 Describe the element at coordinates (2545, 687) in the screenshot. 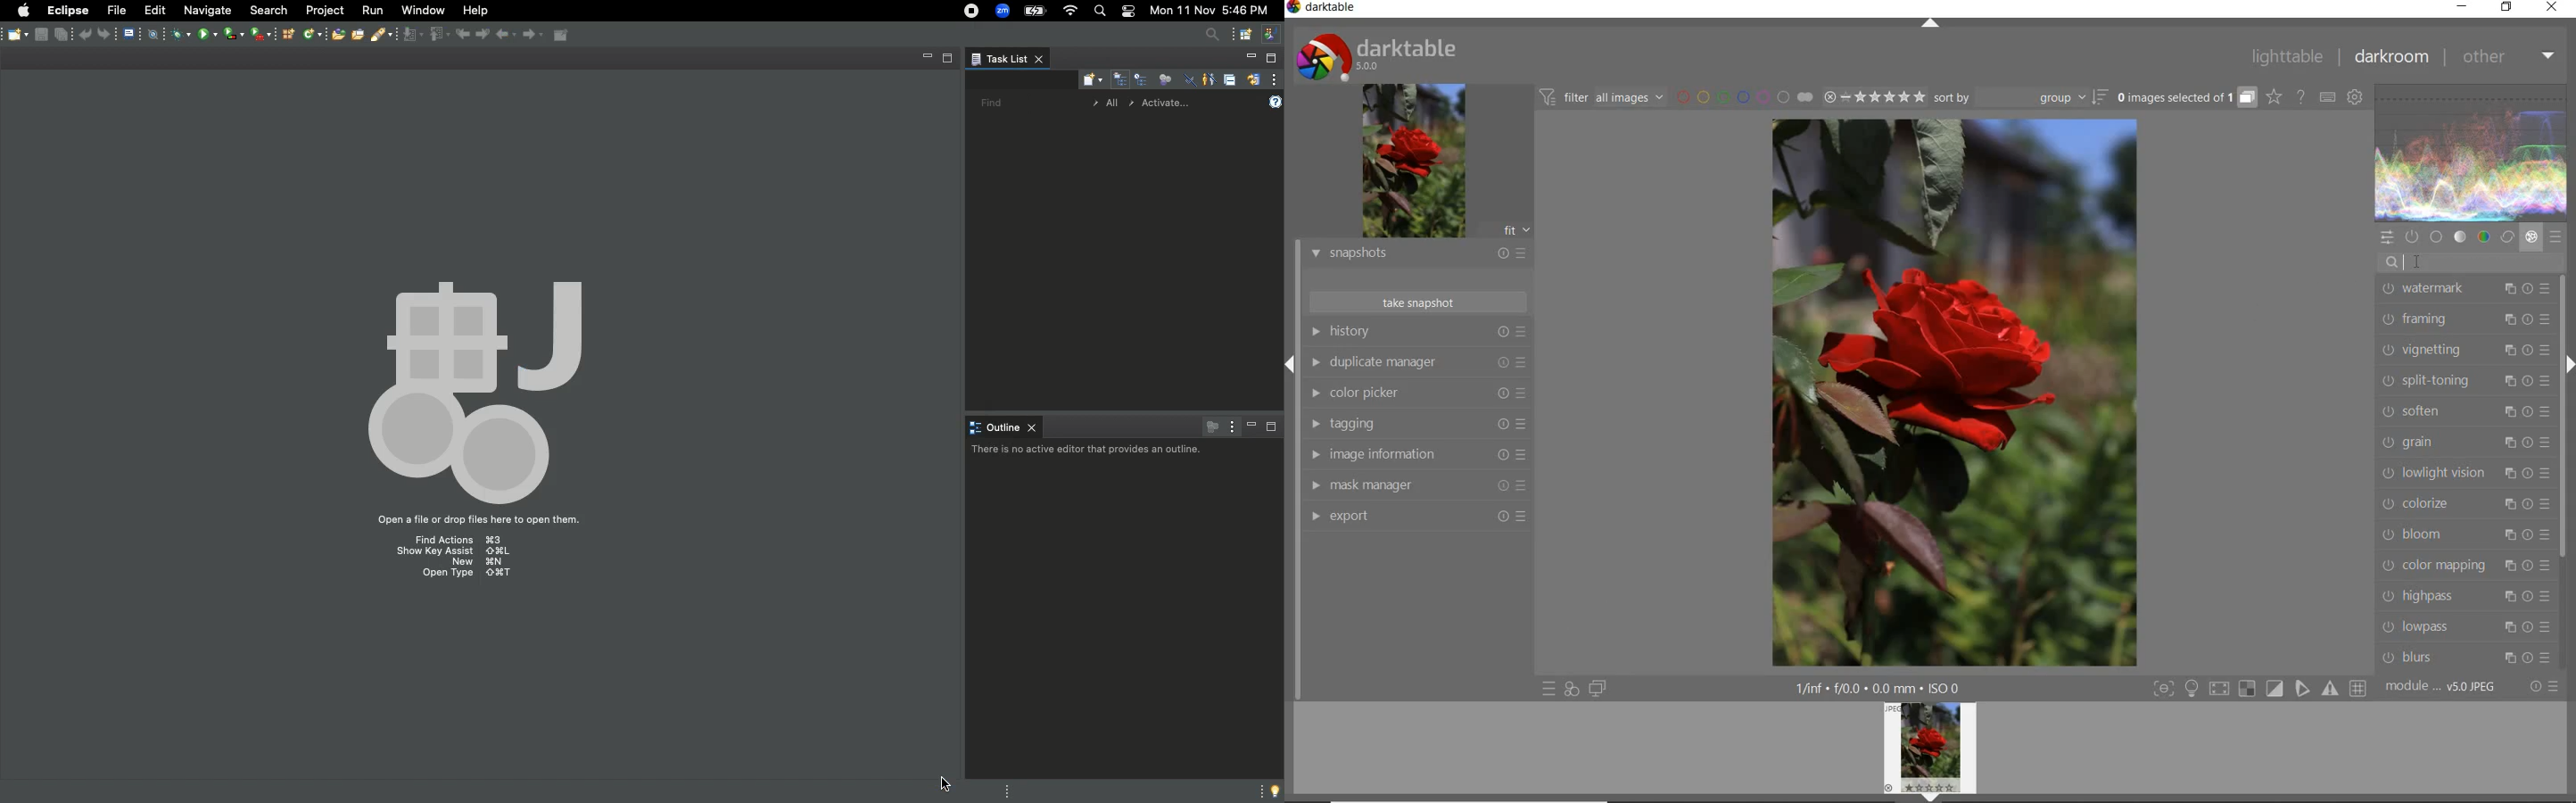

I see `reset or presets and preferences` at that location.